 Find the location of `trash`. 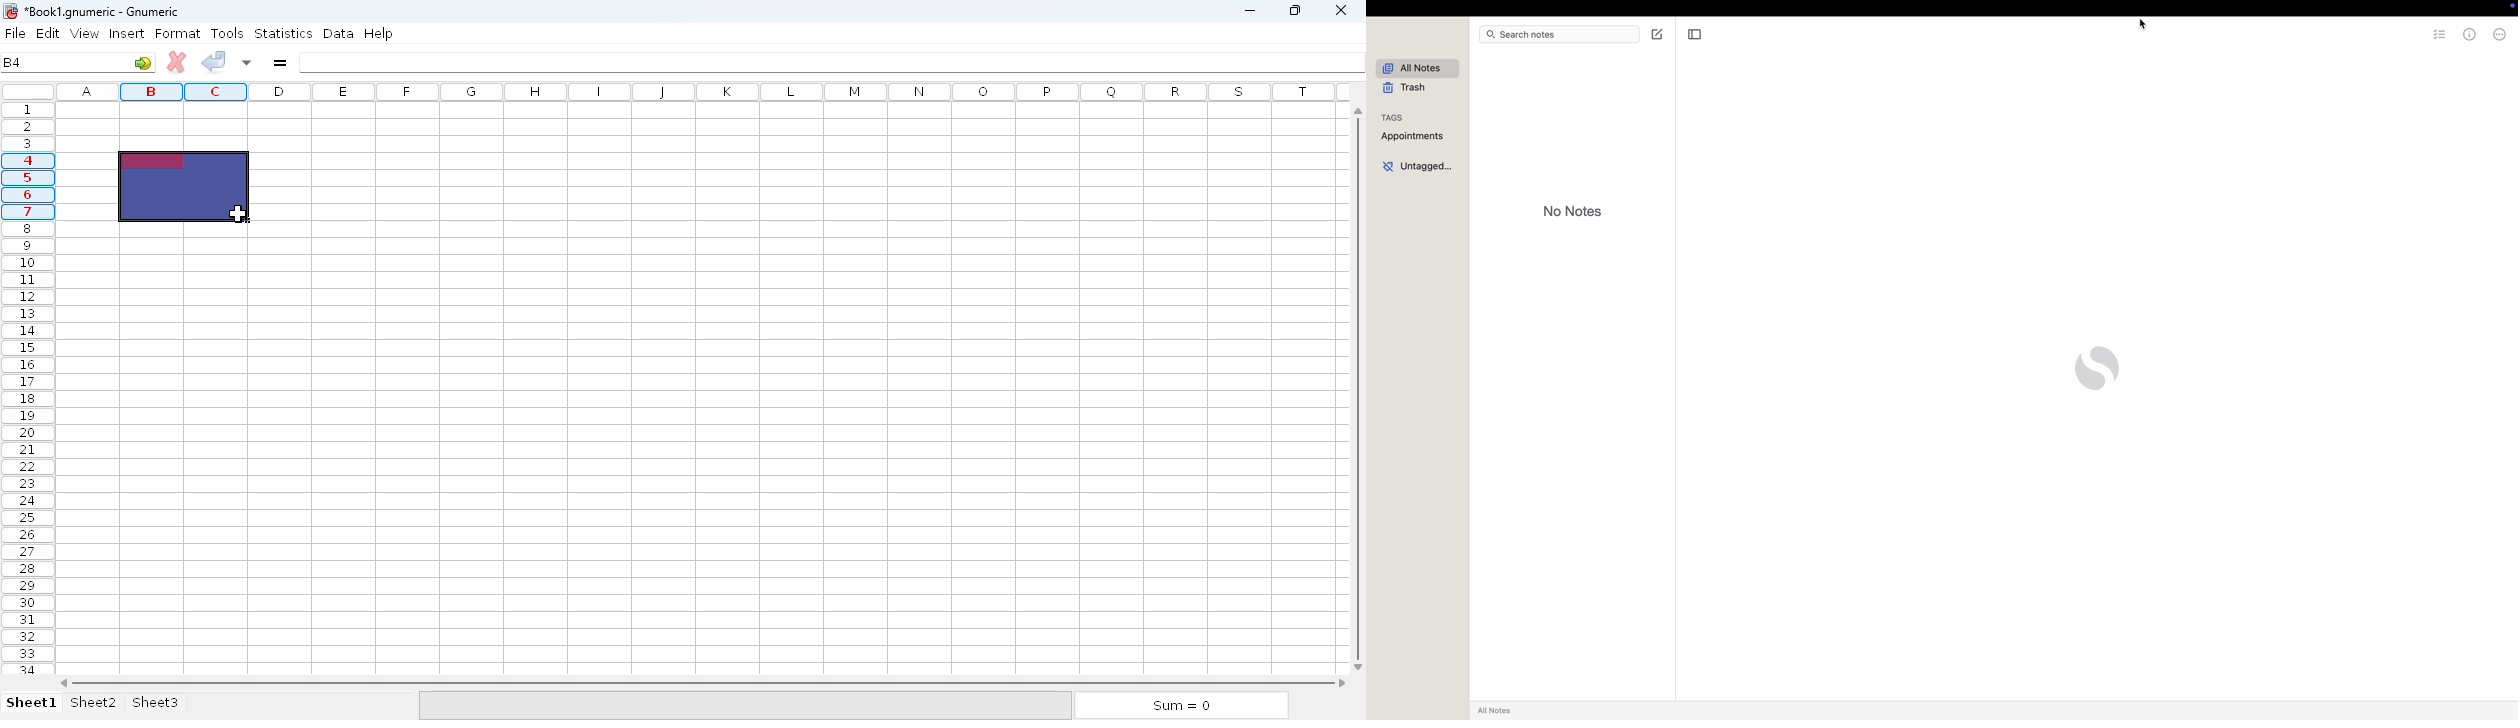

trash is located at coordinates (1409, 88).